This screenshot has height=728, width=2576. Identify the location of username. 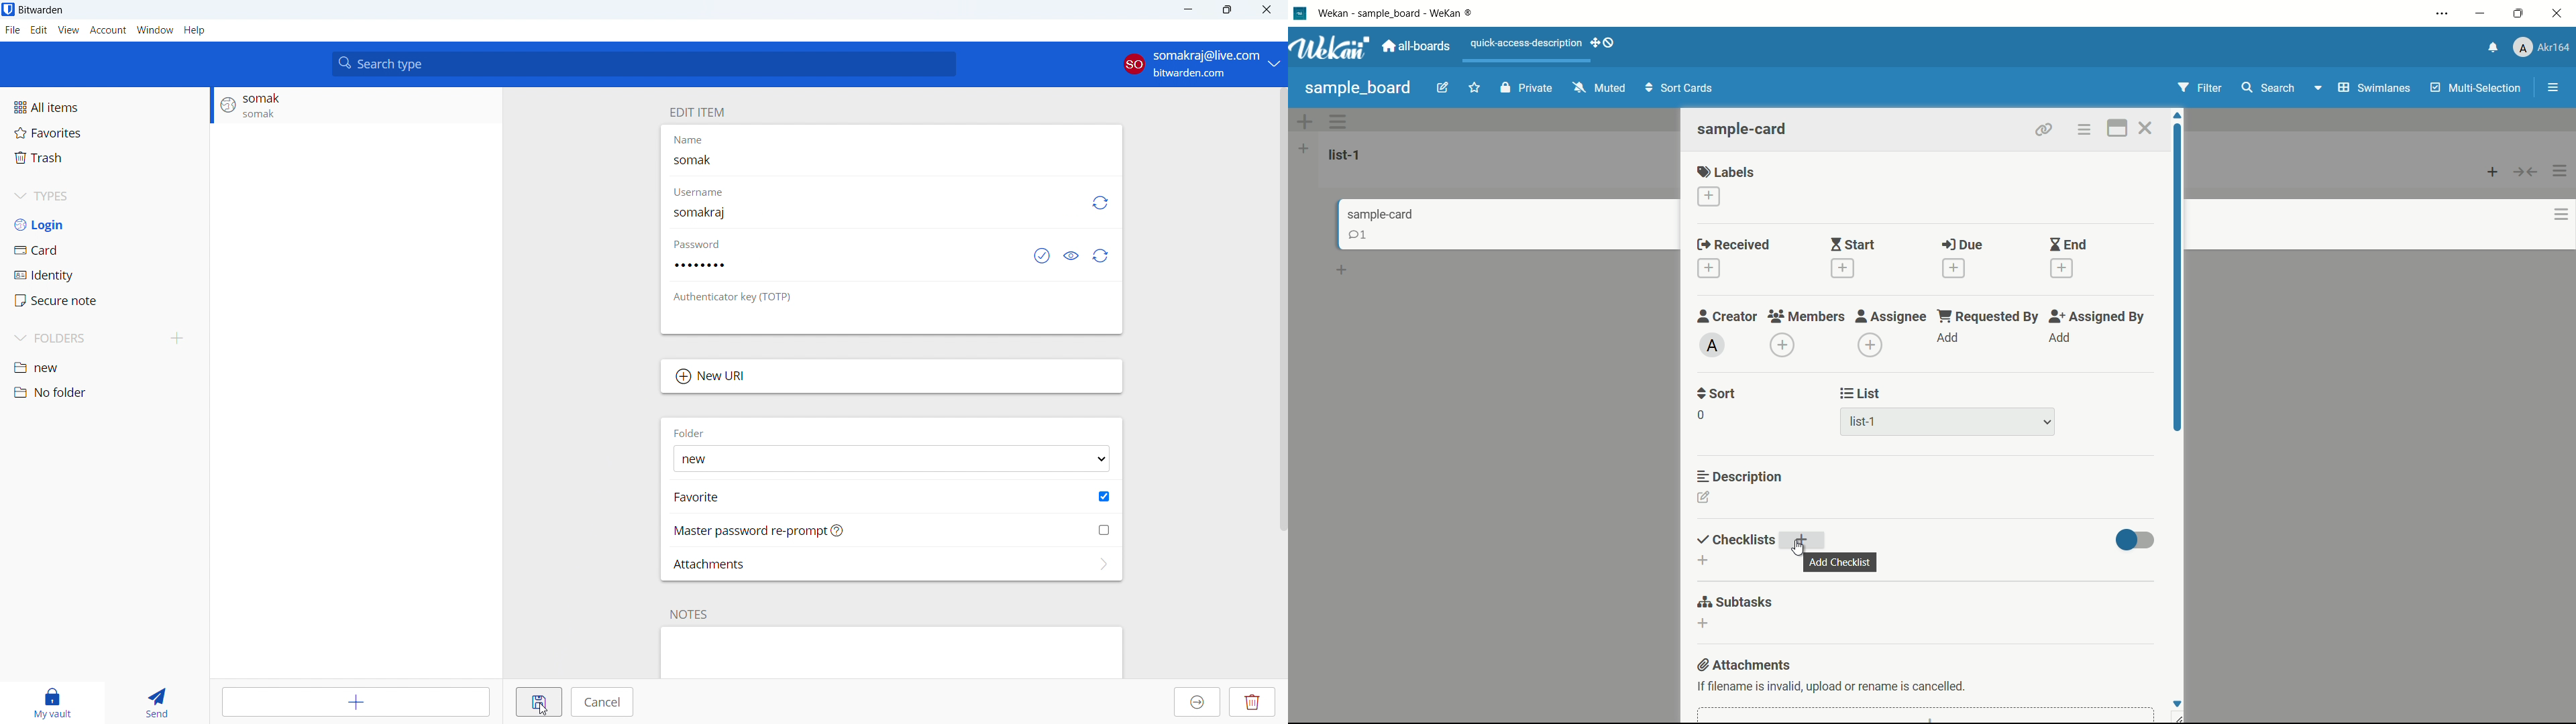
(703, 190).